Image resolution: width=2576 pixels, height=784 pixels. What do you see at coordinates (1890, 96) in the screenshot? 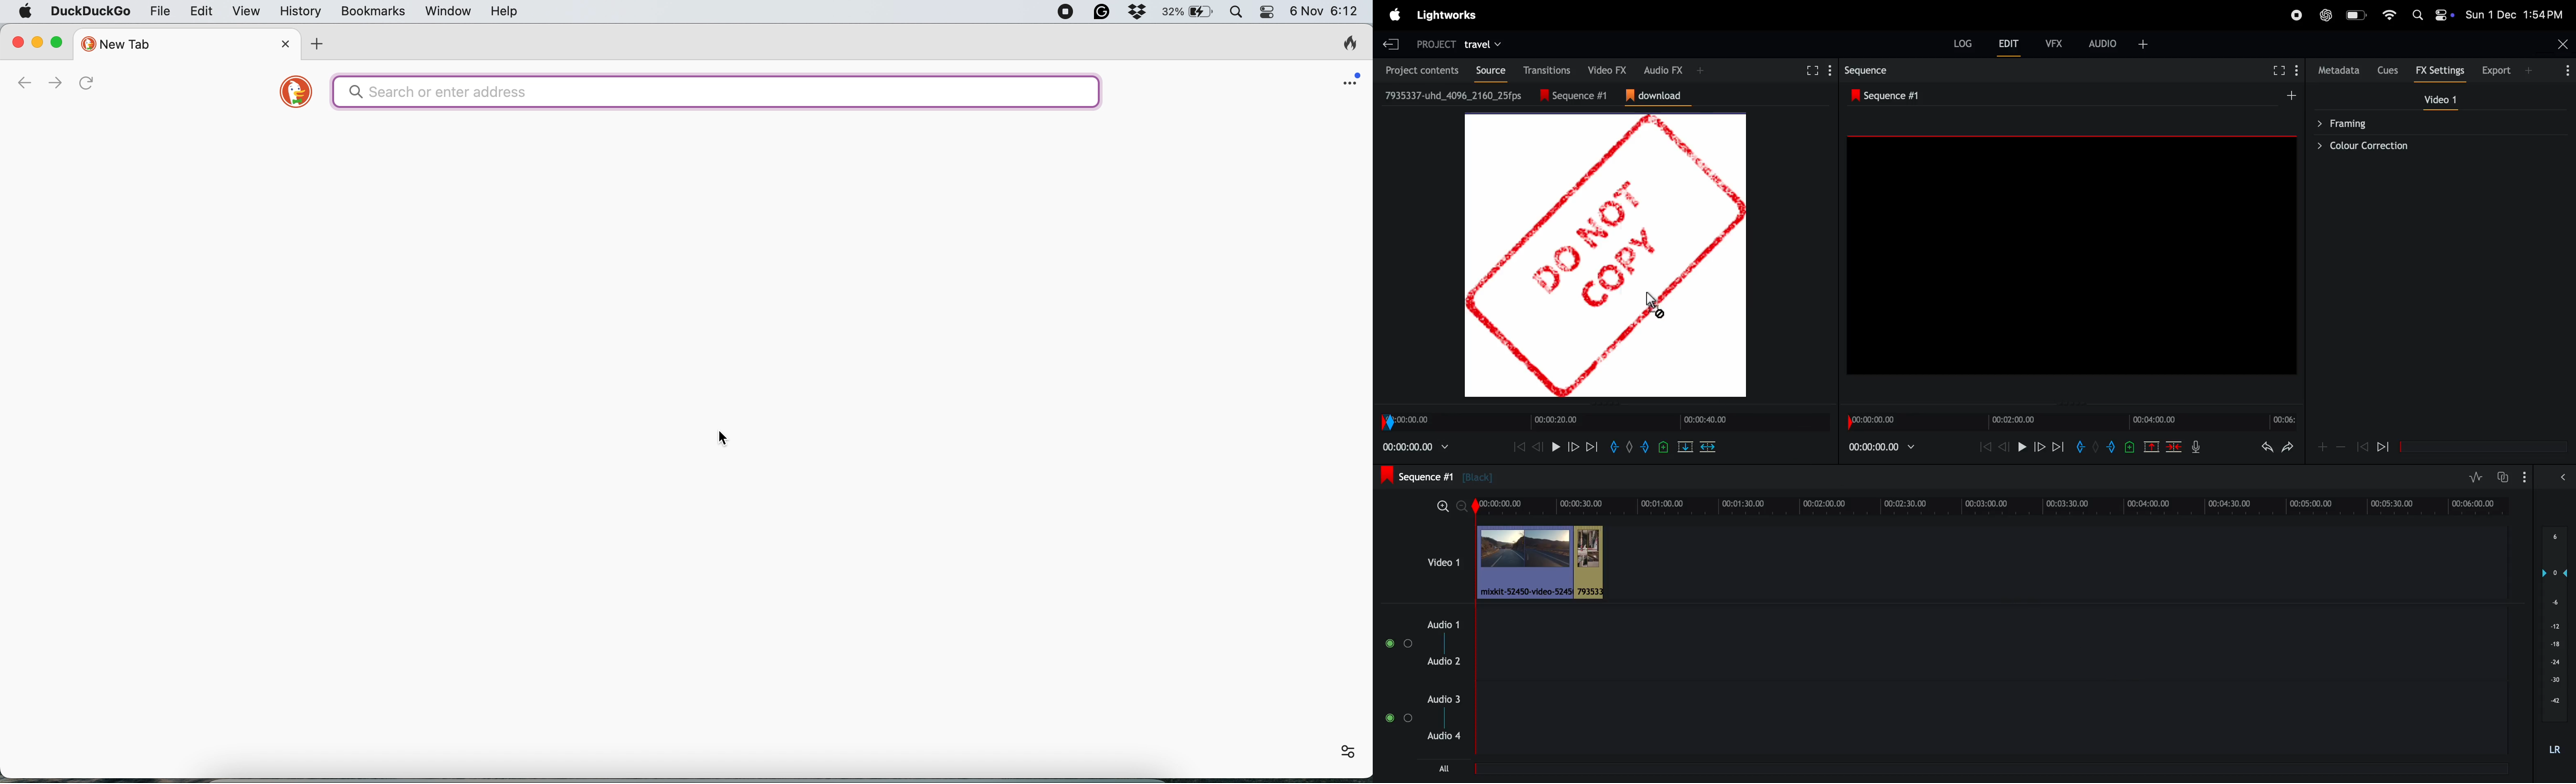
I see `sequence #1` at bounding box center [1890, 96].